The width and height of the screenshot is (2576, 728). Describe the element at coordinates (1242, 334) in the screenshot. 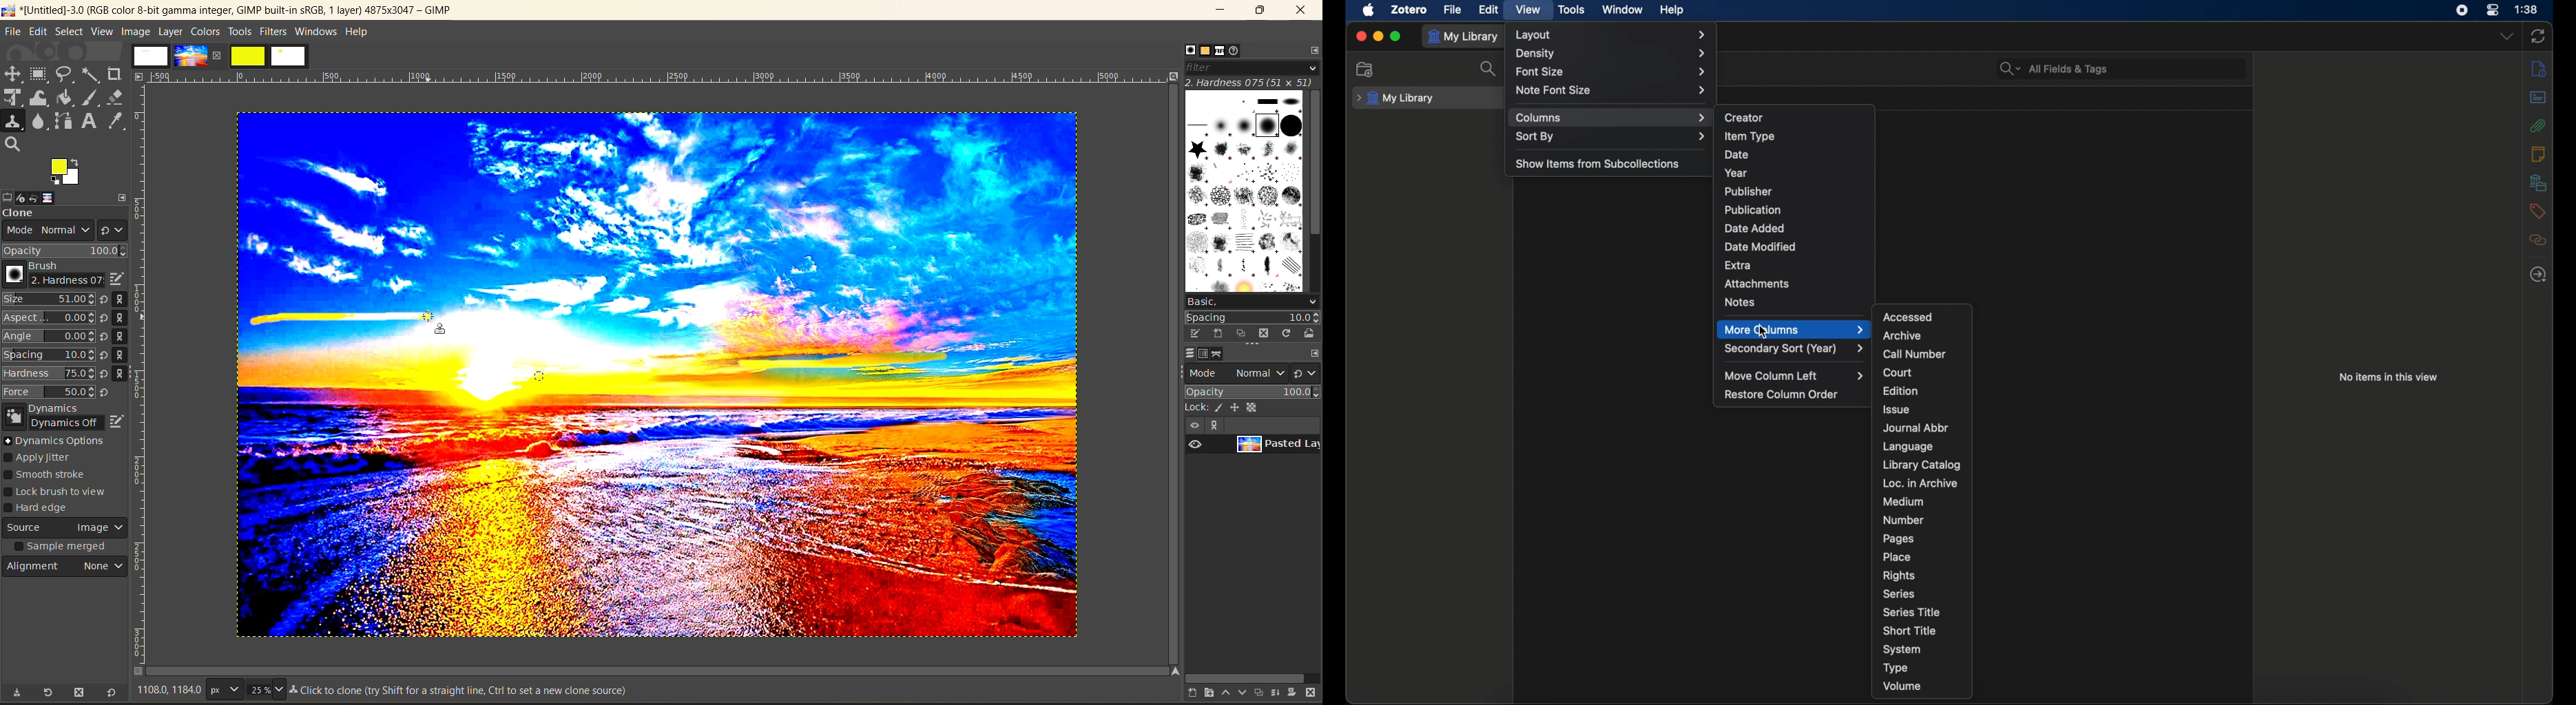

I see `duplicate this brush` at that location.